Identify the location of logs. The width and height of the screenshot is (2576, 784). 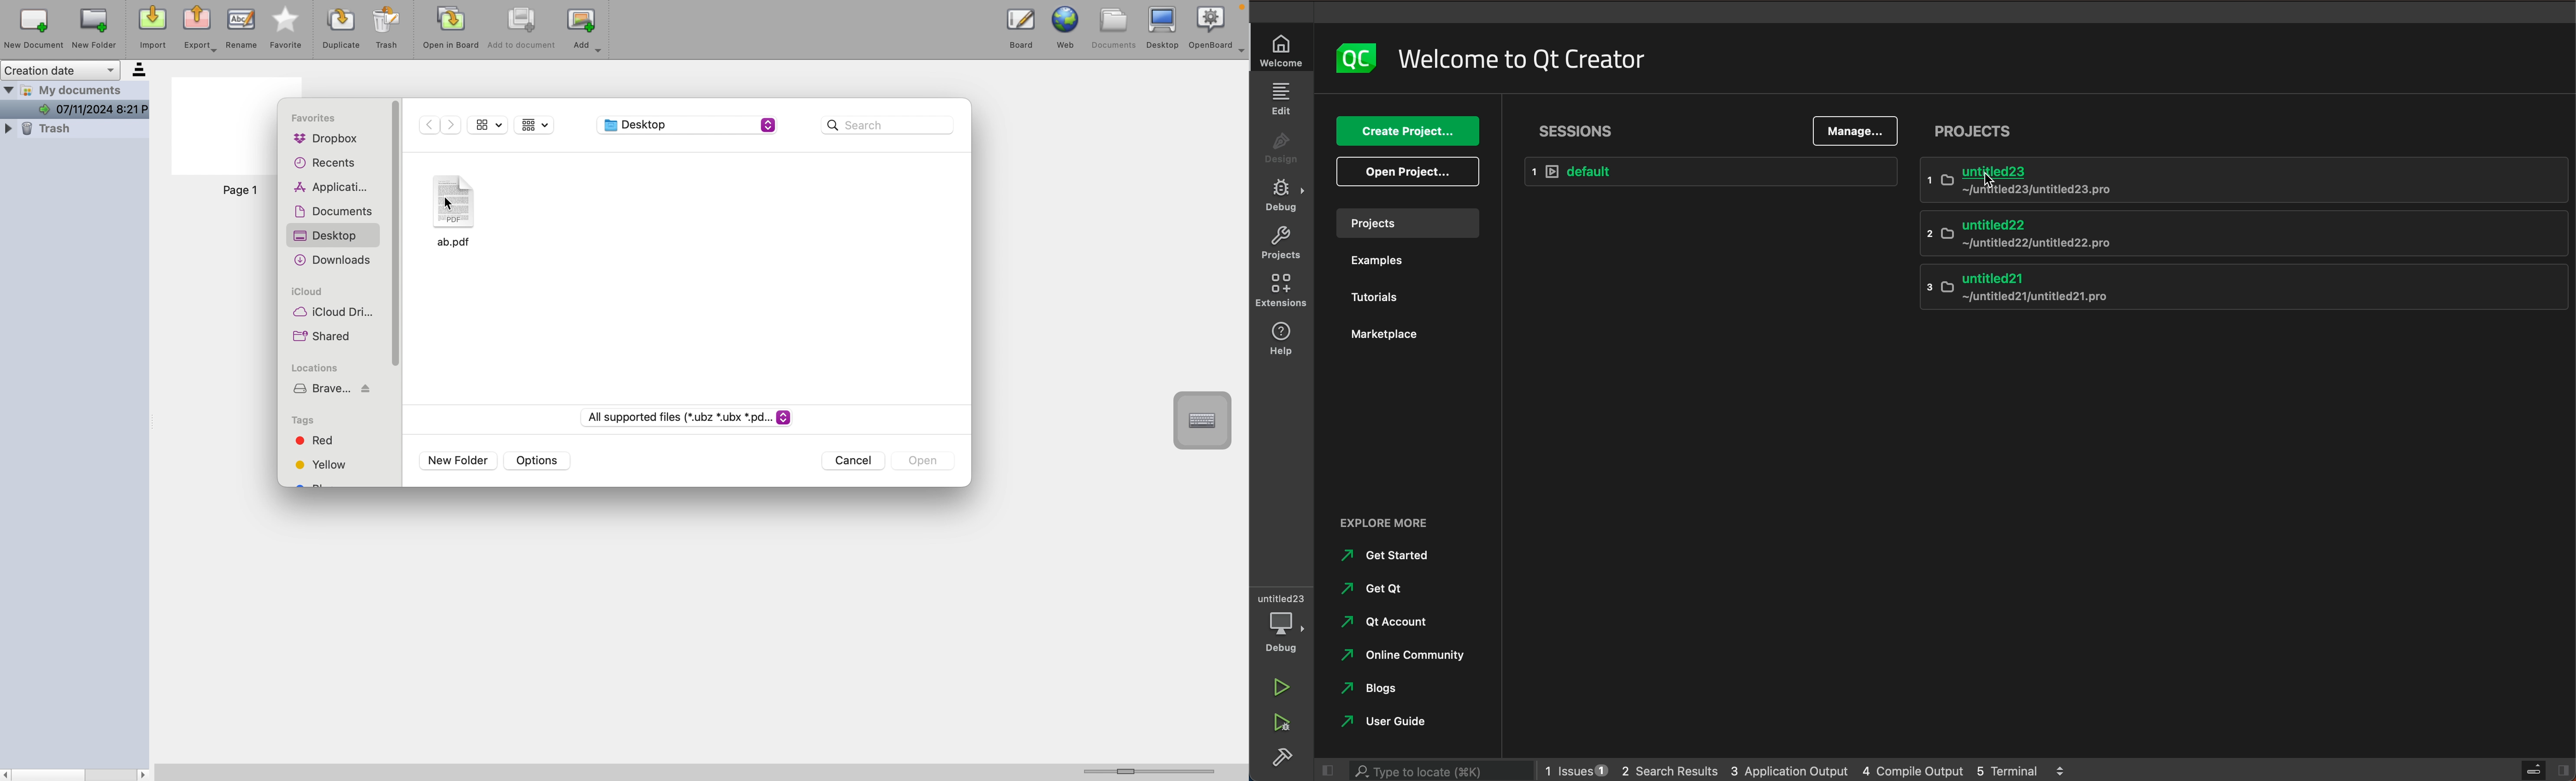
(1811, 770).